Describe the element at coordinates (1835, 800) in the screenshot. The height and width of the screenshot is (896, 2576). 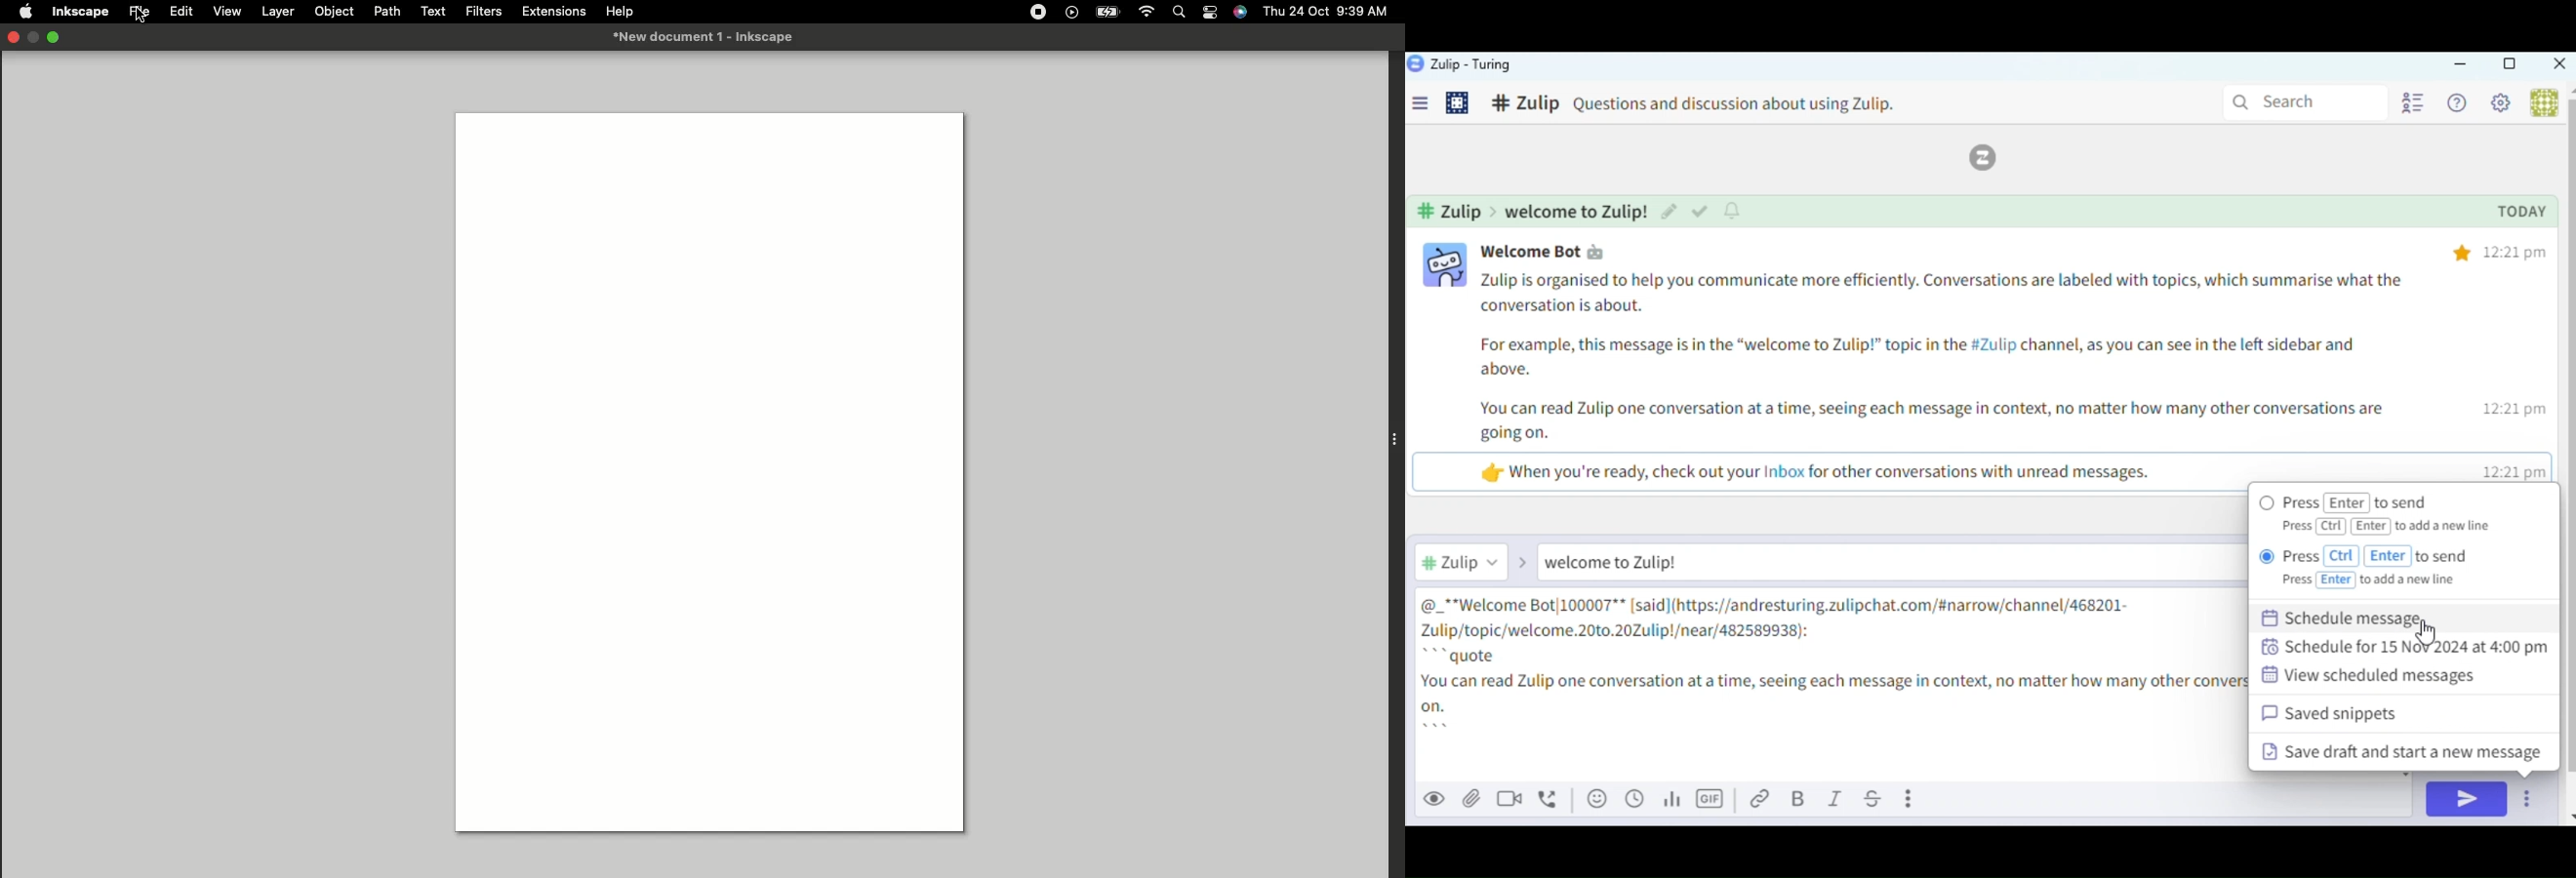
I see `Italic` at that location.